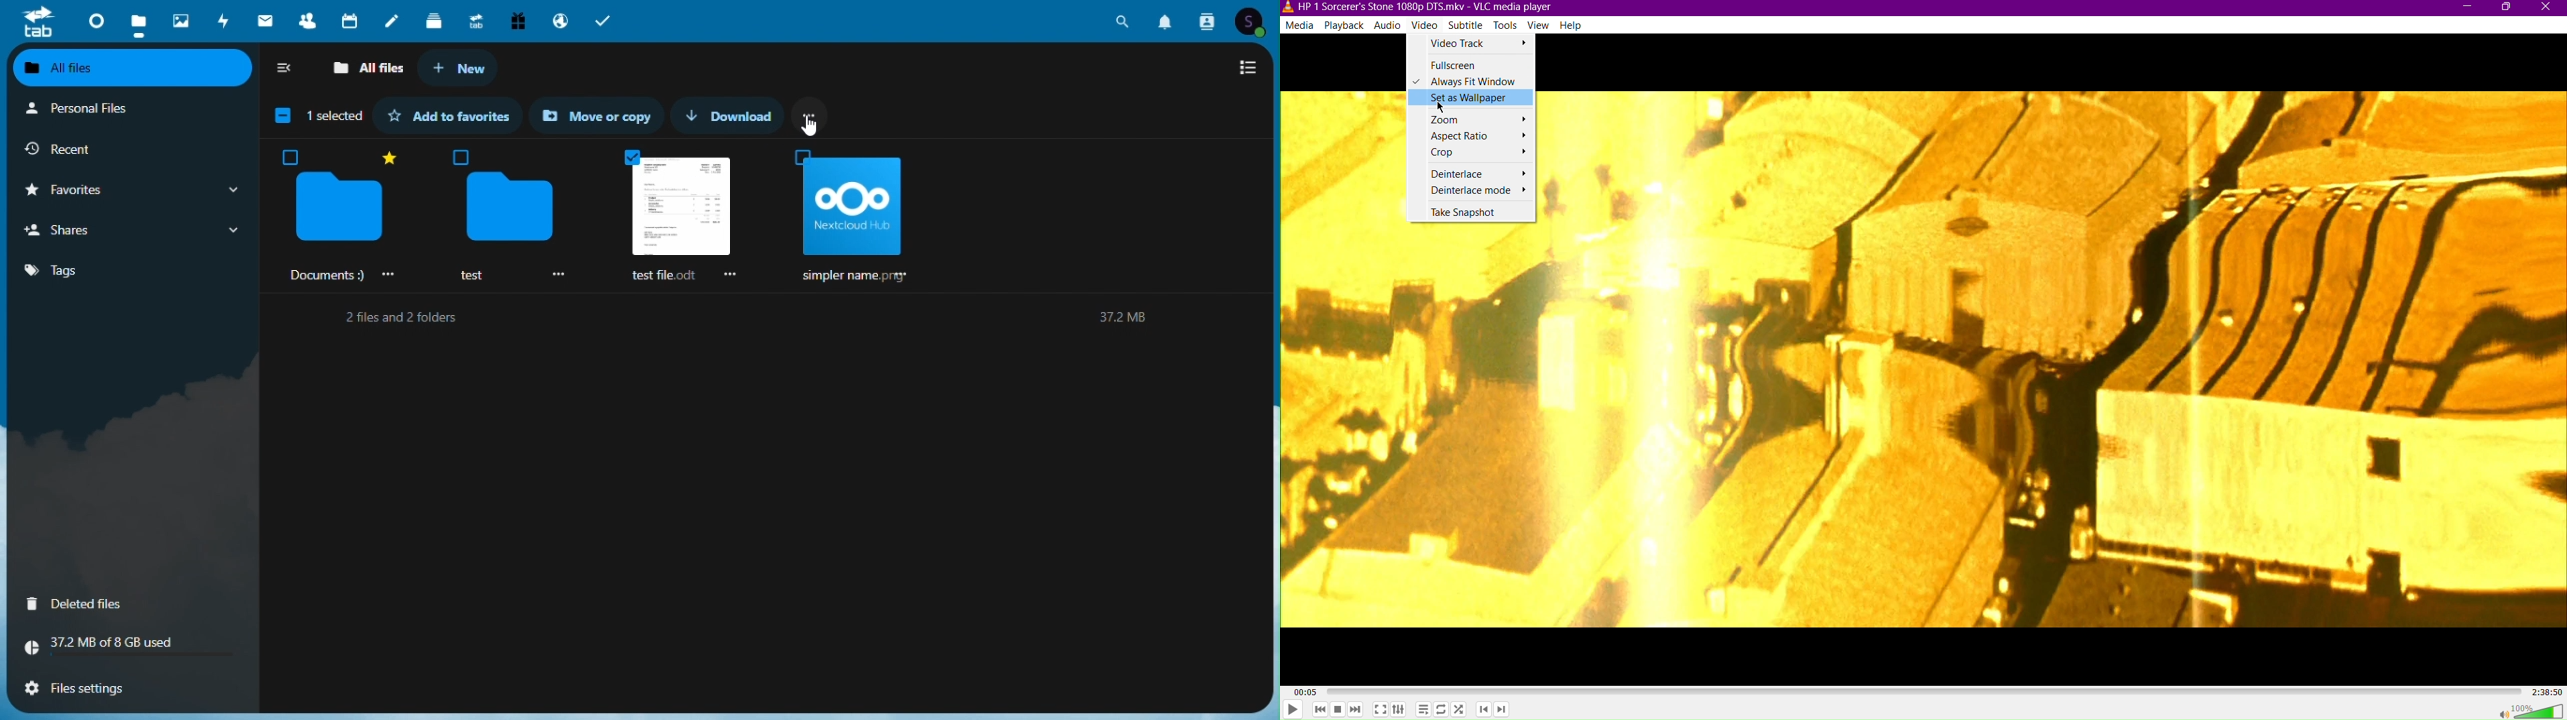 This screenshot has height=728, width=2576. What do you see at coordinates (1474, 153) in the screenshot?
I see `Crop` at bounding box center [1474, 153].